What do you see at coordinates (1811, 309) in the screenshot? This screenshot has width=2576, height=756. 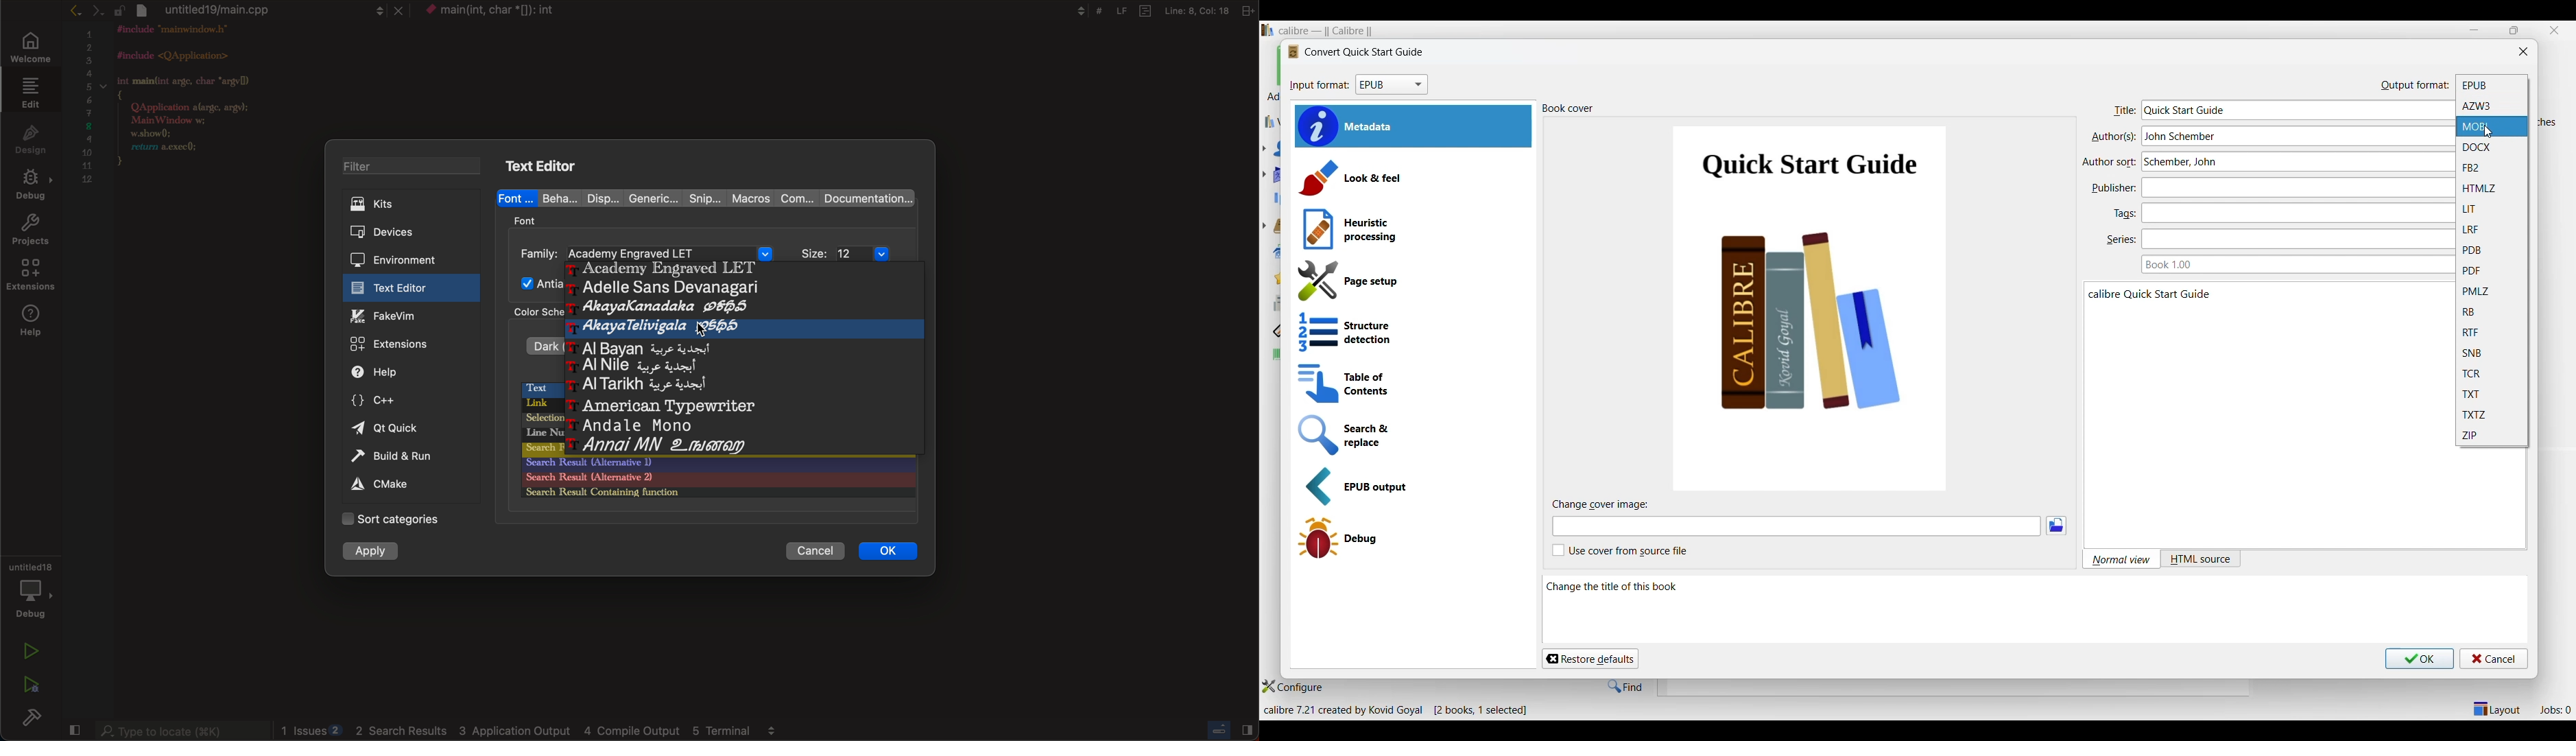 I see `Current book cover` at bounding box center [1811, 309].